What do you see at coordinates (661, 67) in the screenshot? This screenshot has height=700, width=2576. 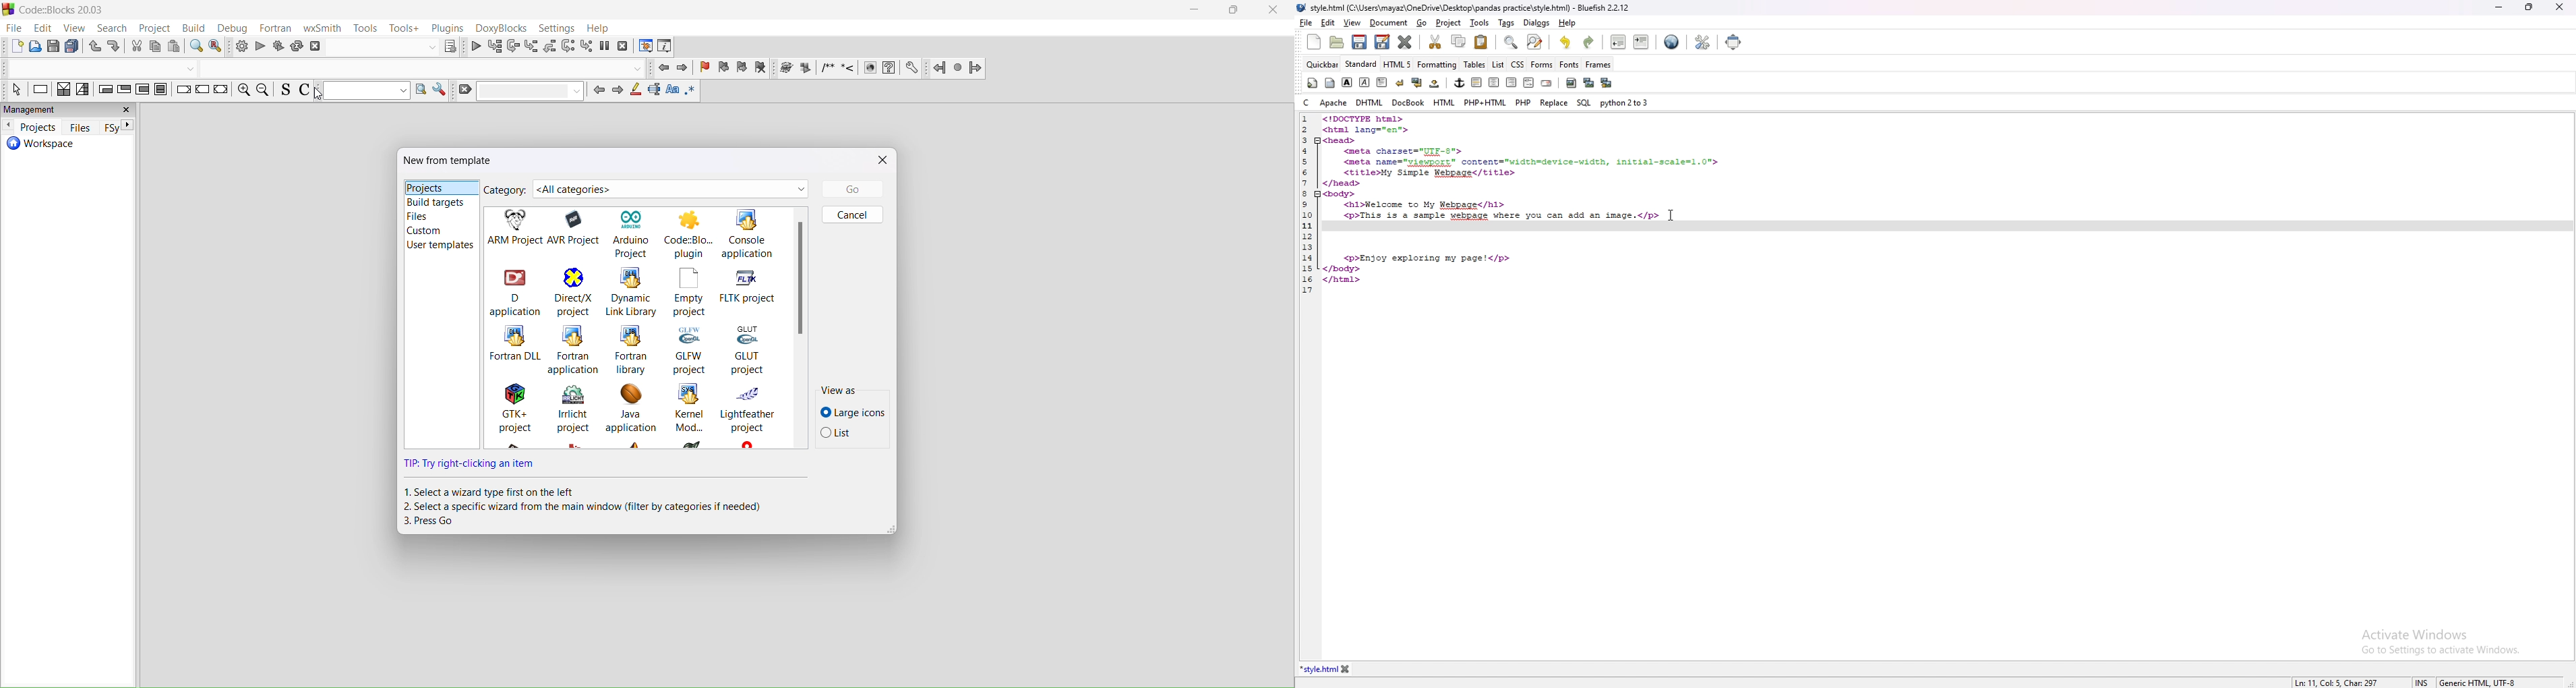 I see `jump back` at bounding box center [661, 67].